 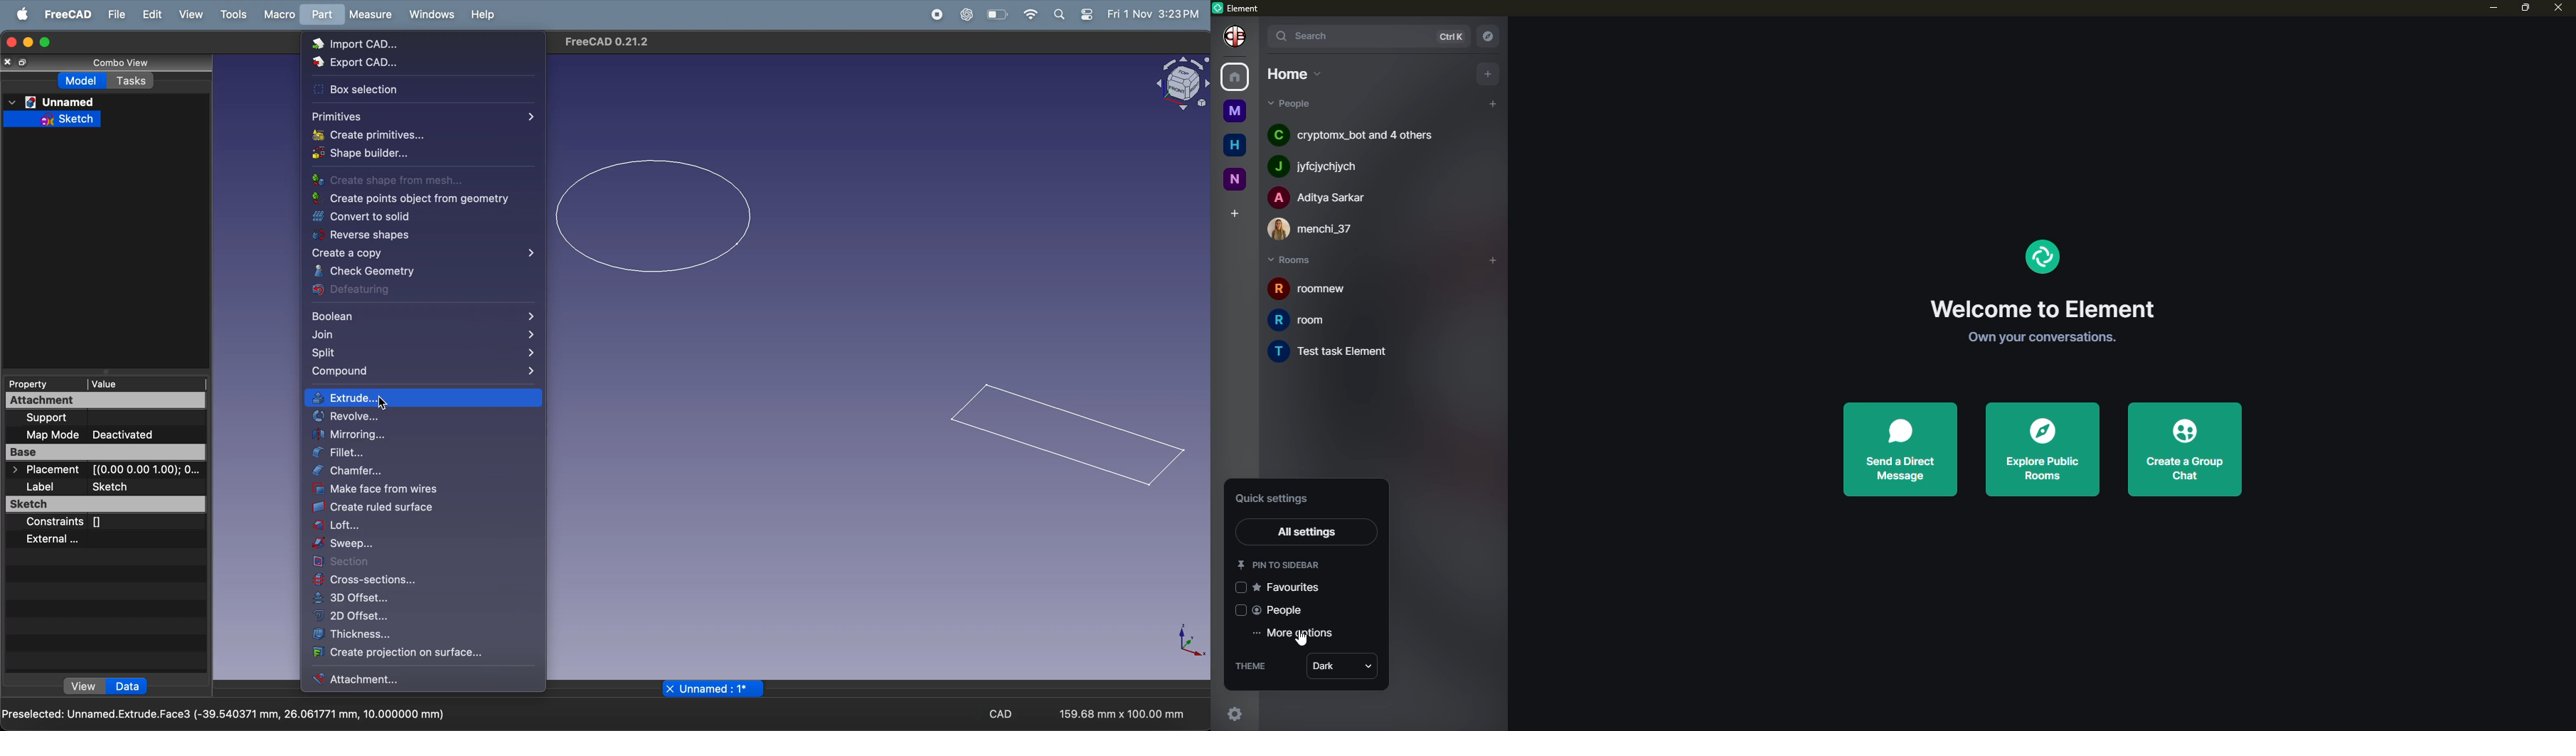 I want to click on Constraints [], so click(x=71, y=523).